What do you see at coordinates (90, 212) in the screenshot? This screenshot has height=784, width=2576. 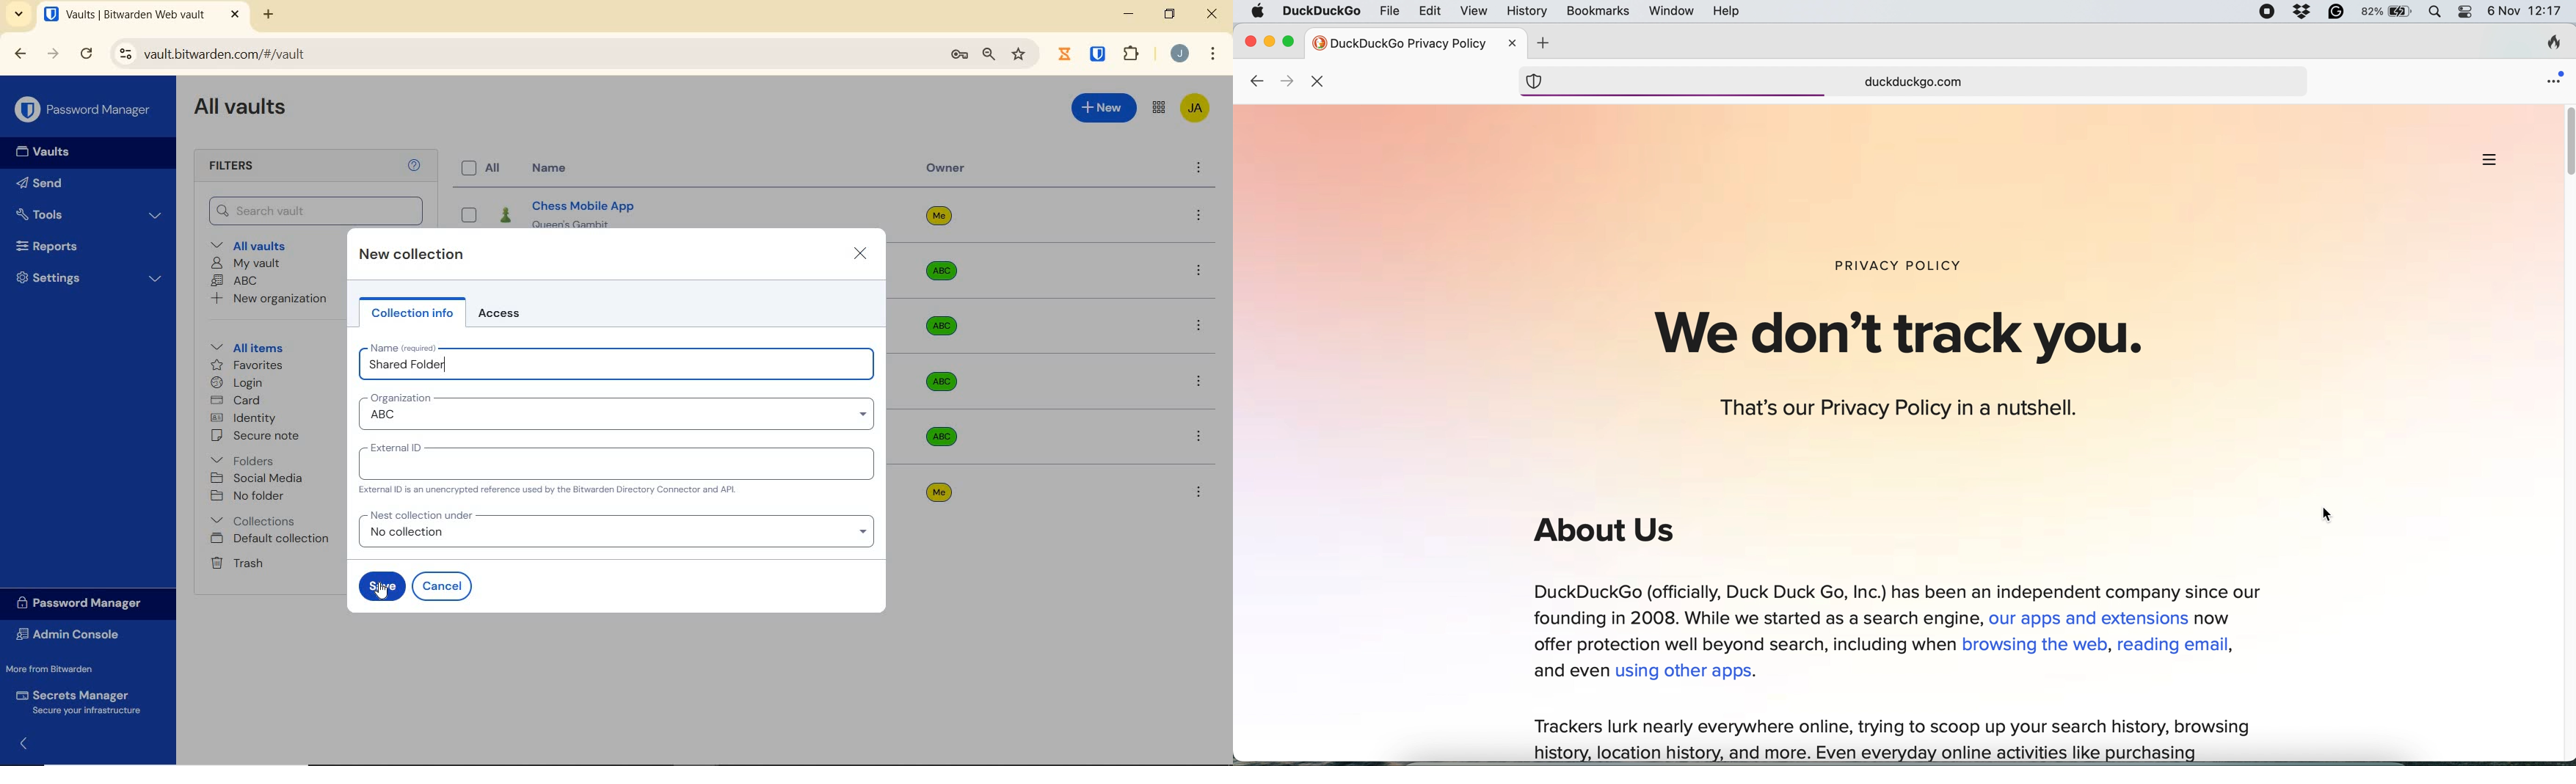 I see `Tools` at bounding box center [90, 212].